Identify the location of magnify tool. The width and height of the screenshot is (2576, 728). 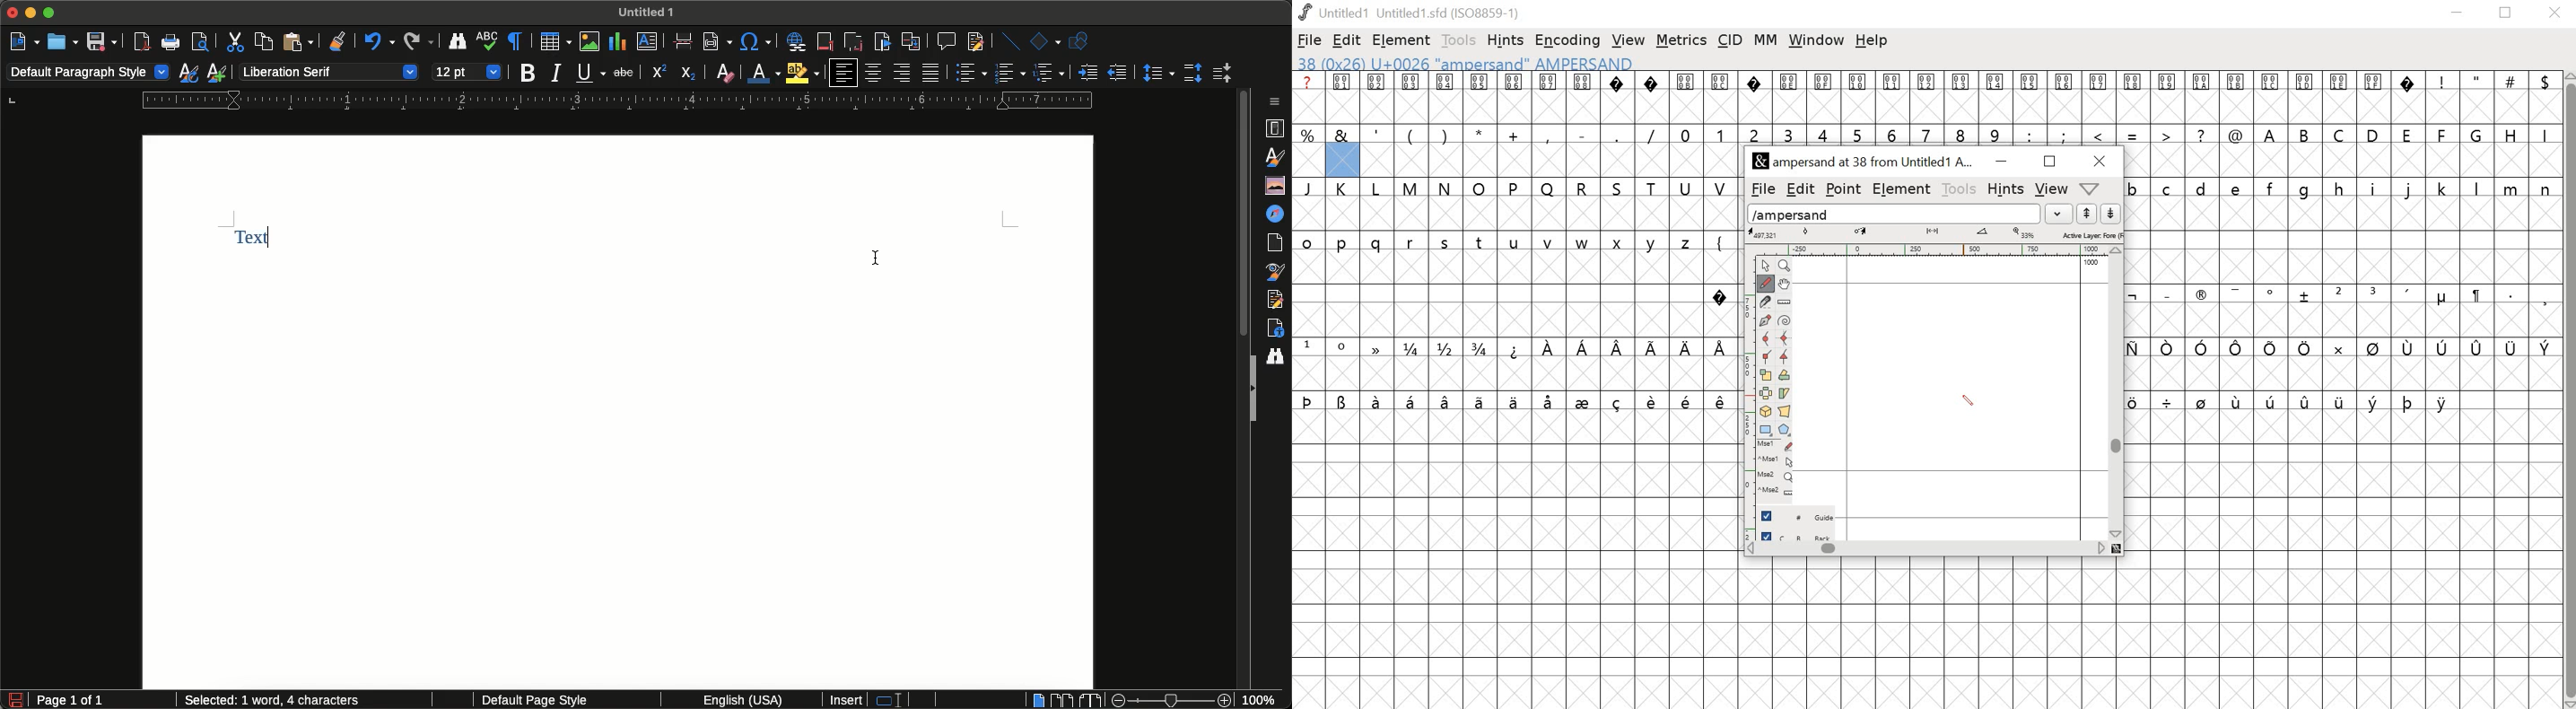
(1787, 265).